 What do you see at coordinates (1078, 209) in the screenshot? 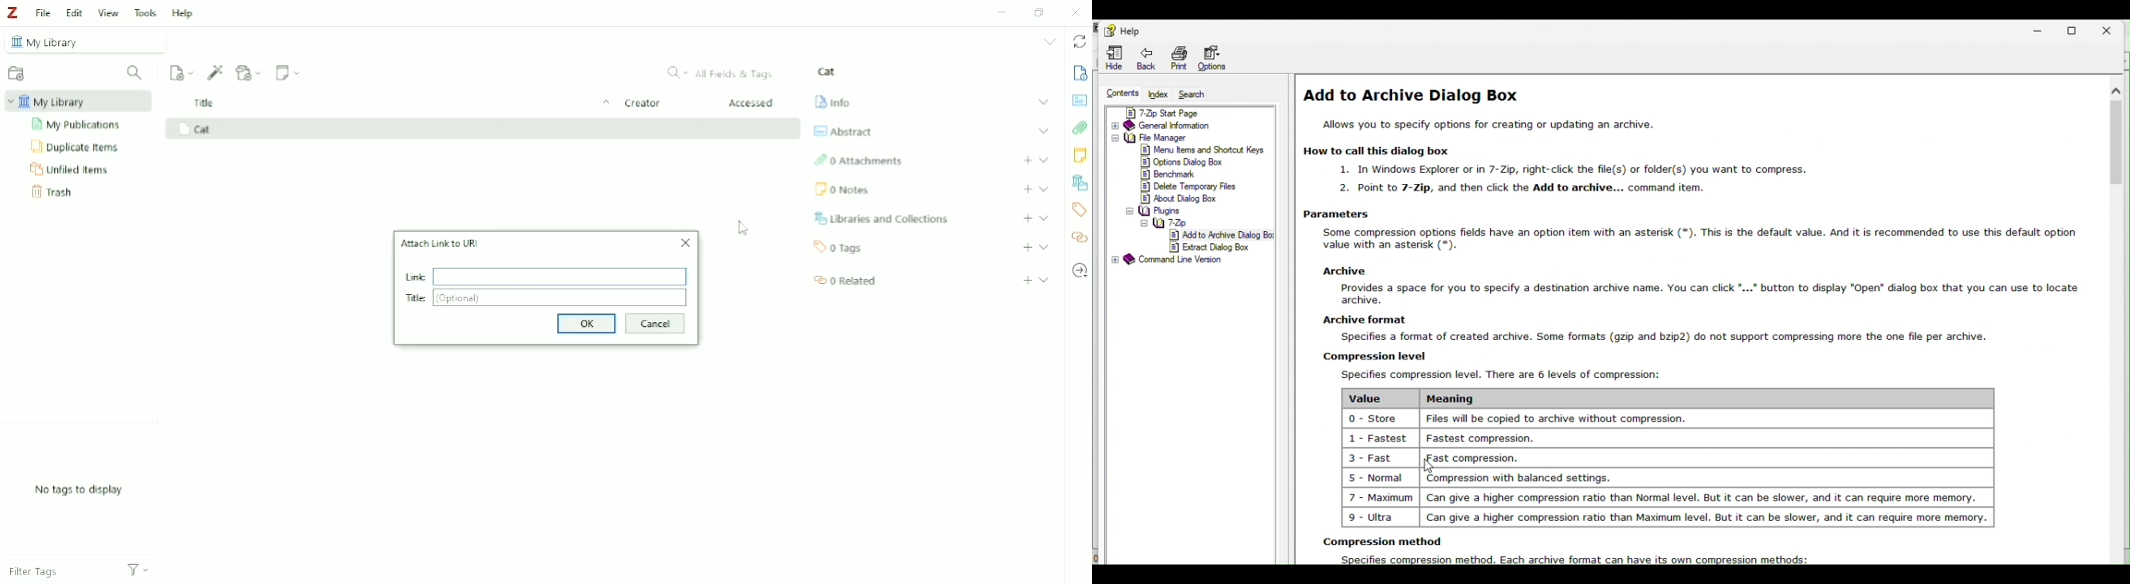
I see `Tags` at bounding box center [1078, 209].